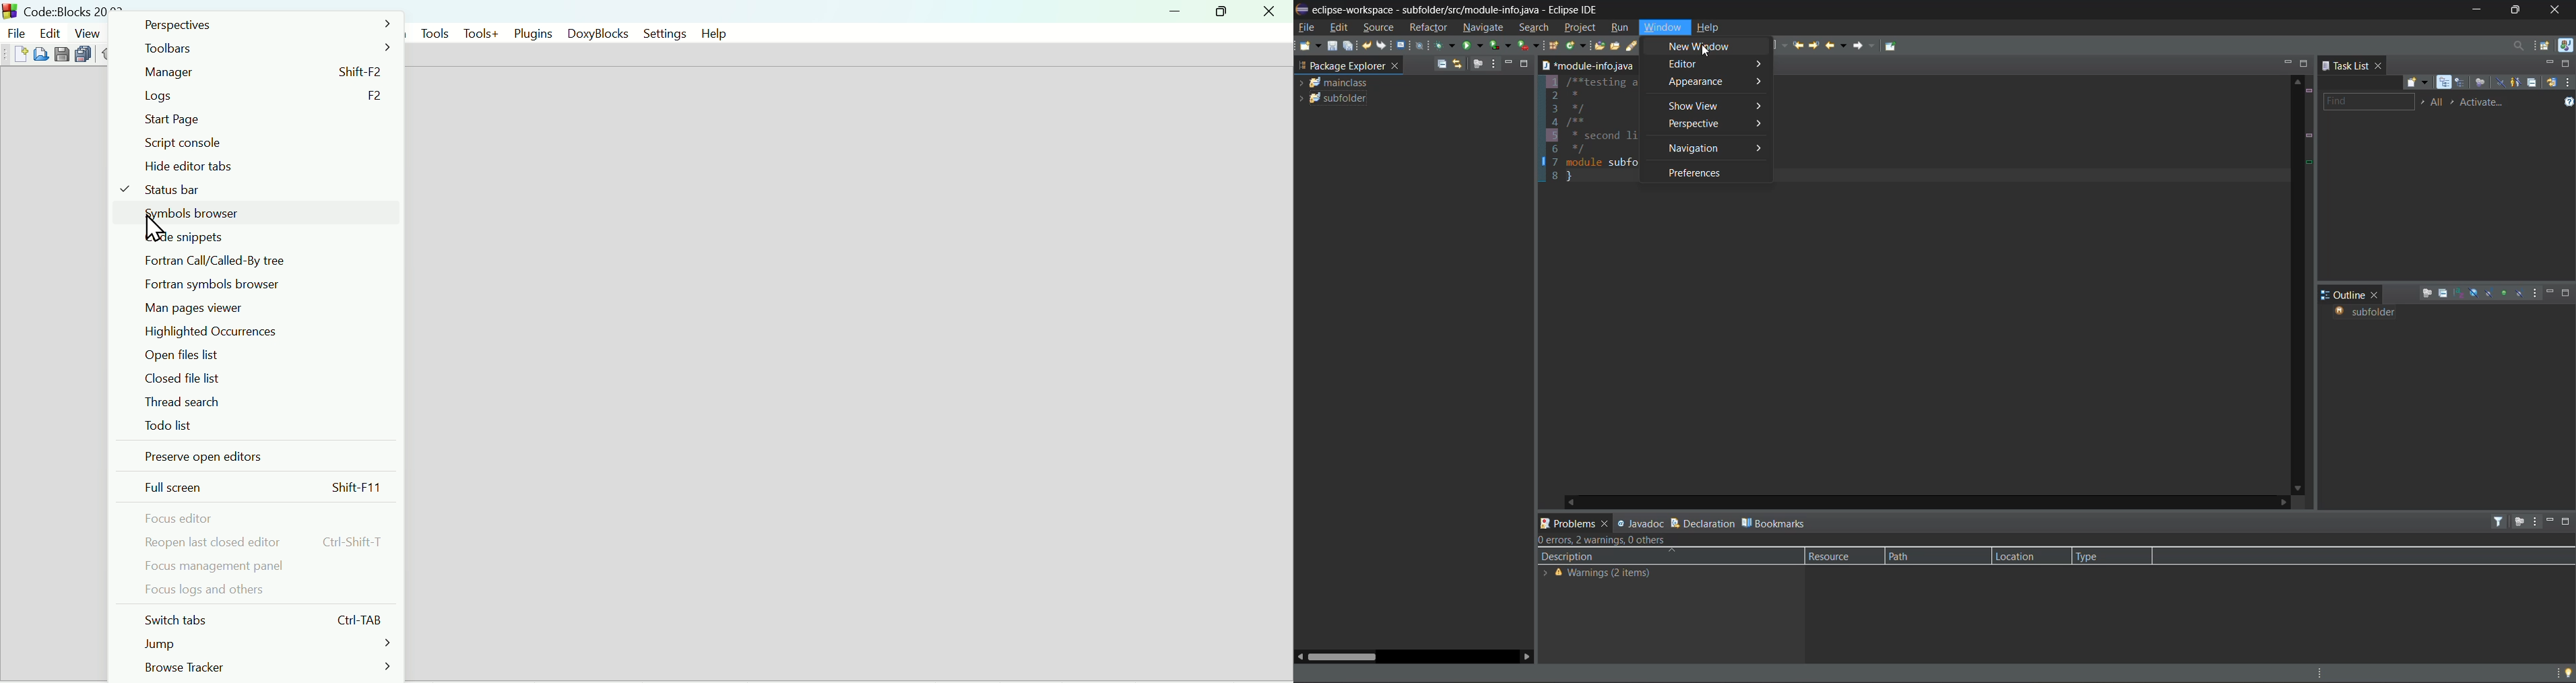 This screenshot has height=700, width=2576. What do you see at coordinates (259, 284) in the screenshot?
I see `Fortran symbols browser` at bounding box center [259, 284].